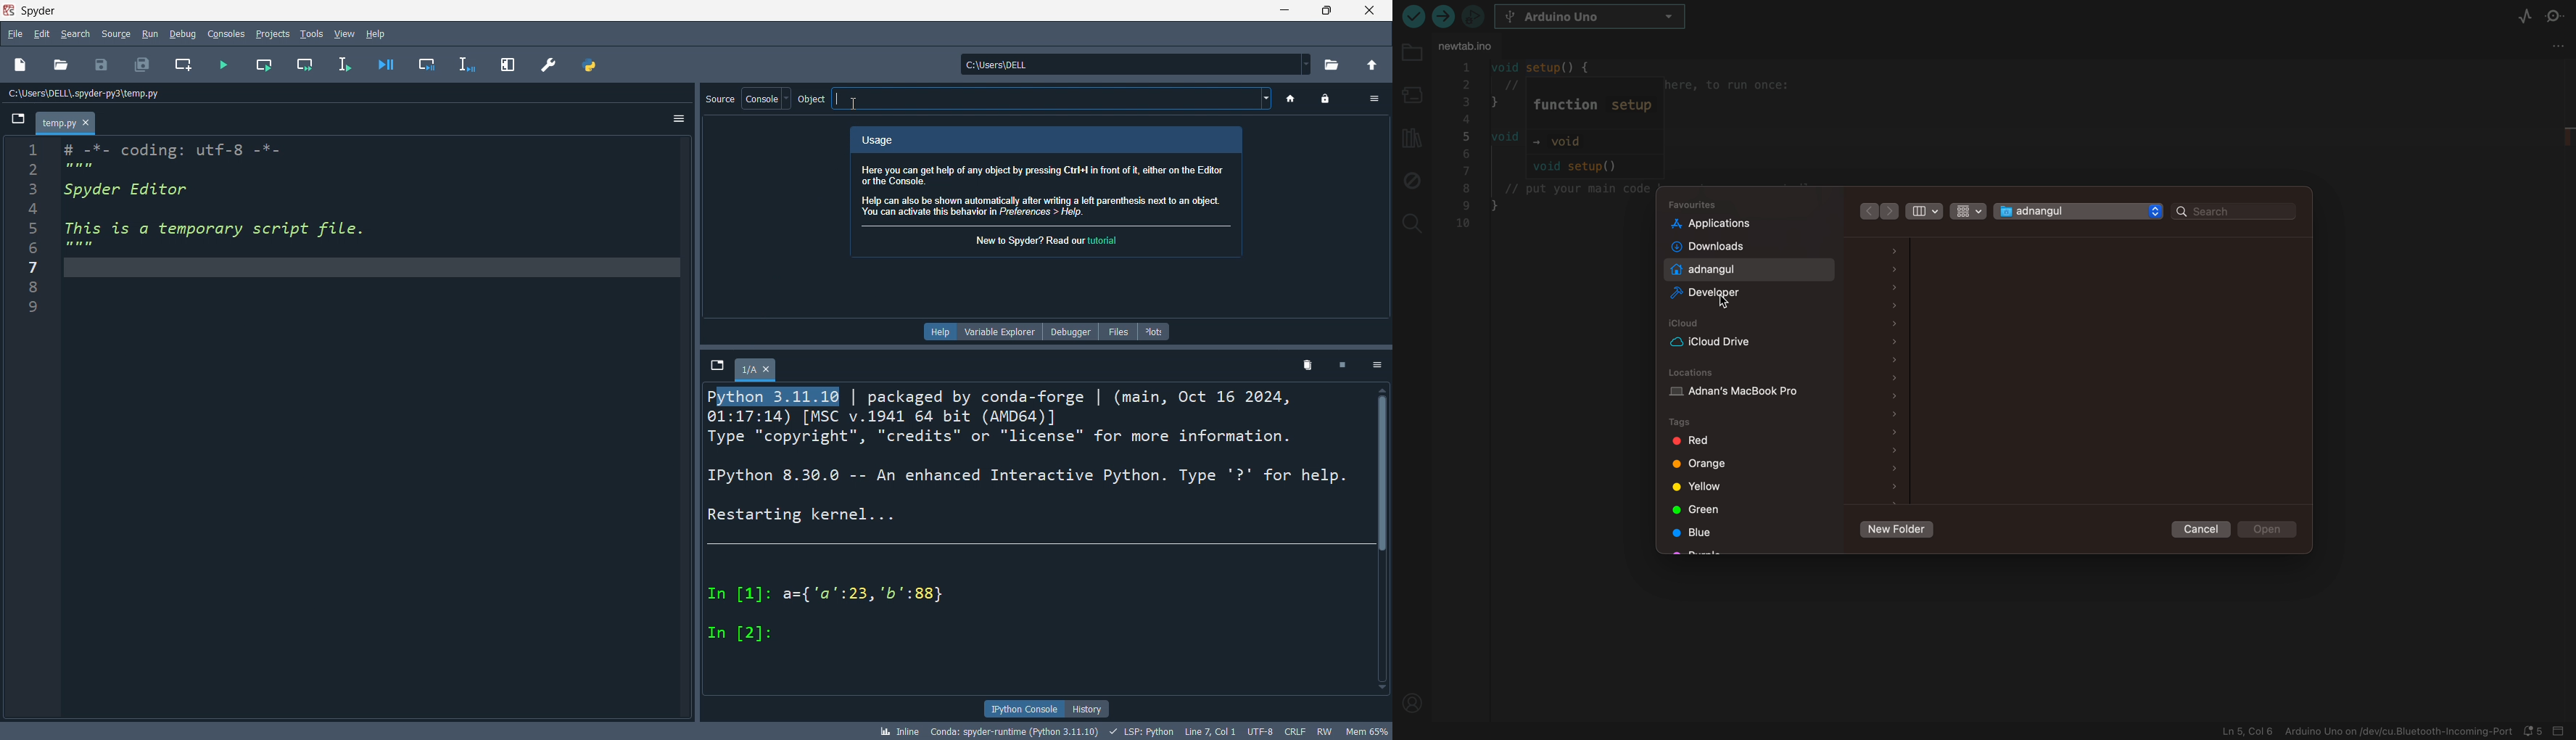 This screenshot has width=2576, height=756. What do you see at coordinates (1371, 63) in the screenshot?
I see `open parent directory` at bounding box center [1371, 63].